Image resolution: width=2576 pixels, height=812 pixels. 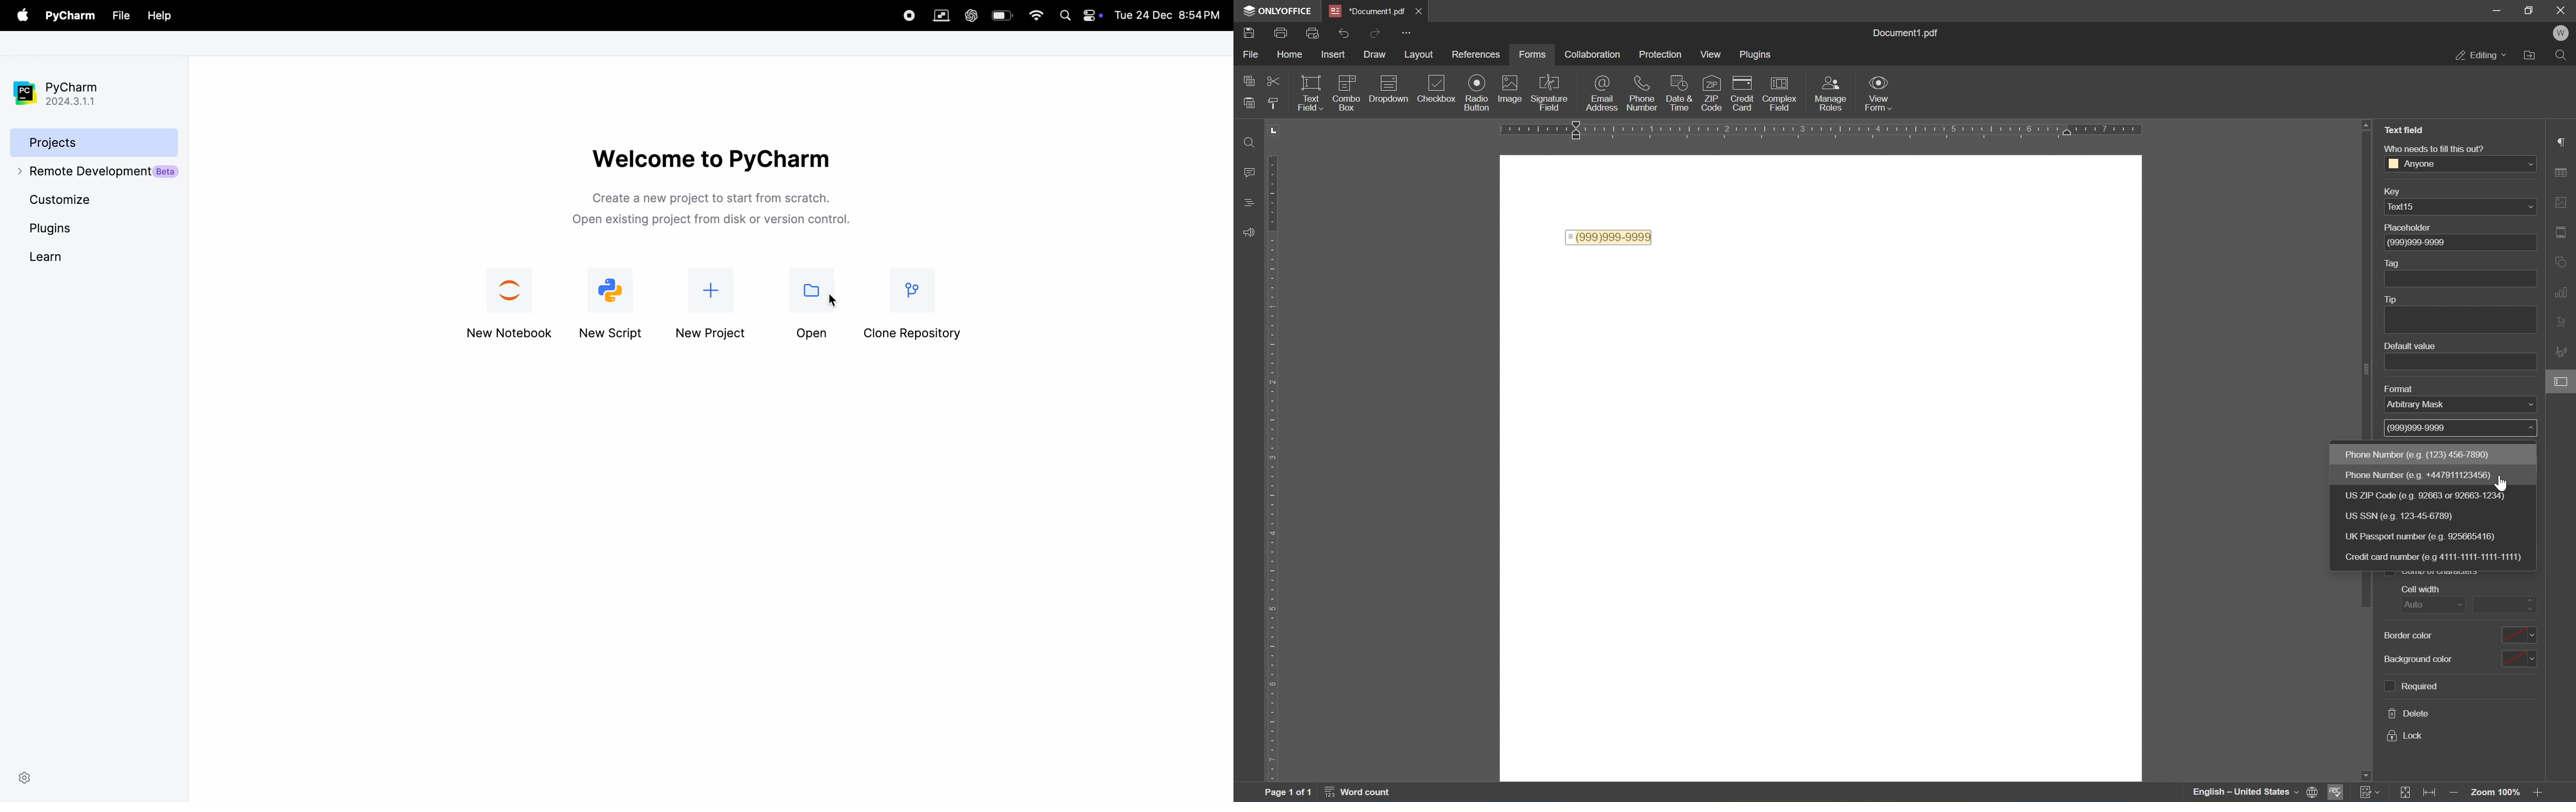 What do you see at coordinates (1712, 54) in the screenshot?
I see `` at bounding box center [1712, 54].